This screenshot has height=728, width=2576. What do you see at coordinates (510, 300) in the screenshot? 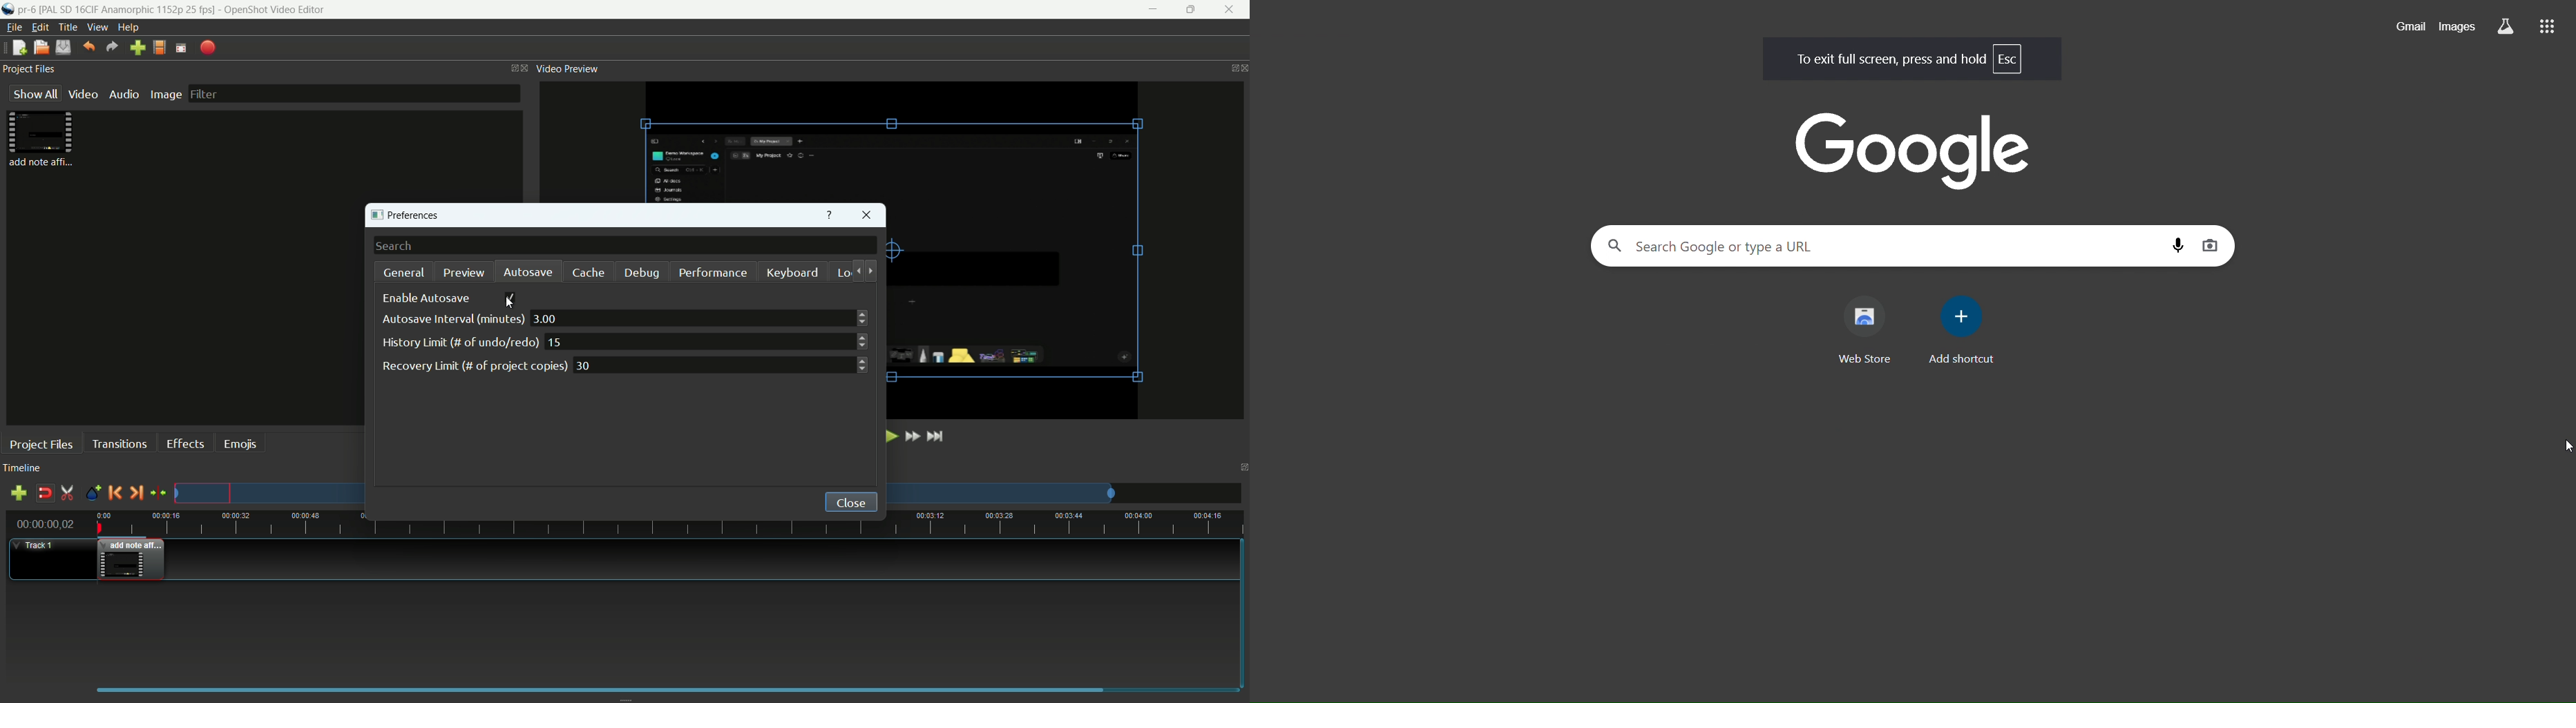
I see `cursor` at bounding box center [510, 300].